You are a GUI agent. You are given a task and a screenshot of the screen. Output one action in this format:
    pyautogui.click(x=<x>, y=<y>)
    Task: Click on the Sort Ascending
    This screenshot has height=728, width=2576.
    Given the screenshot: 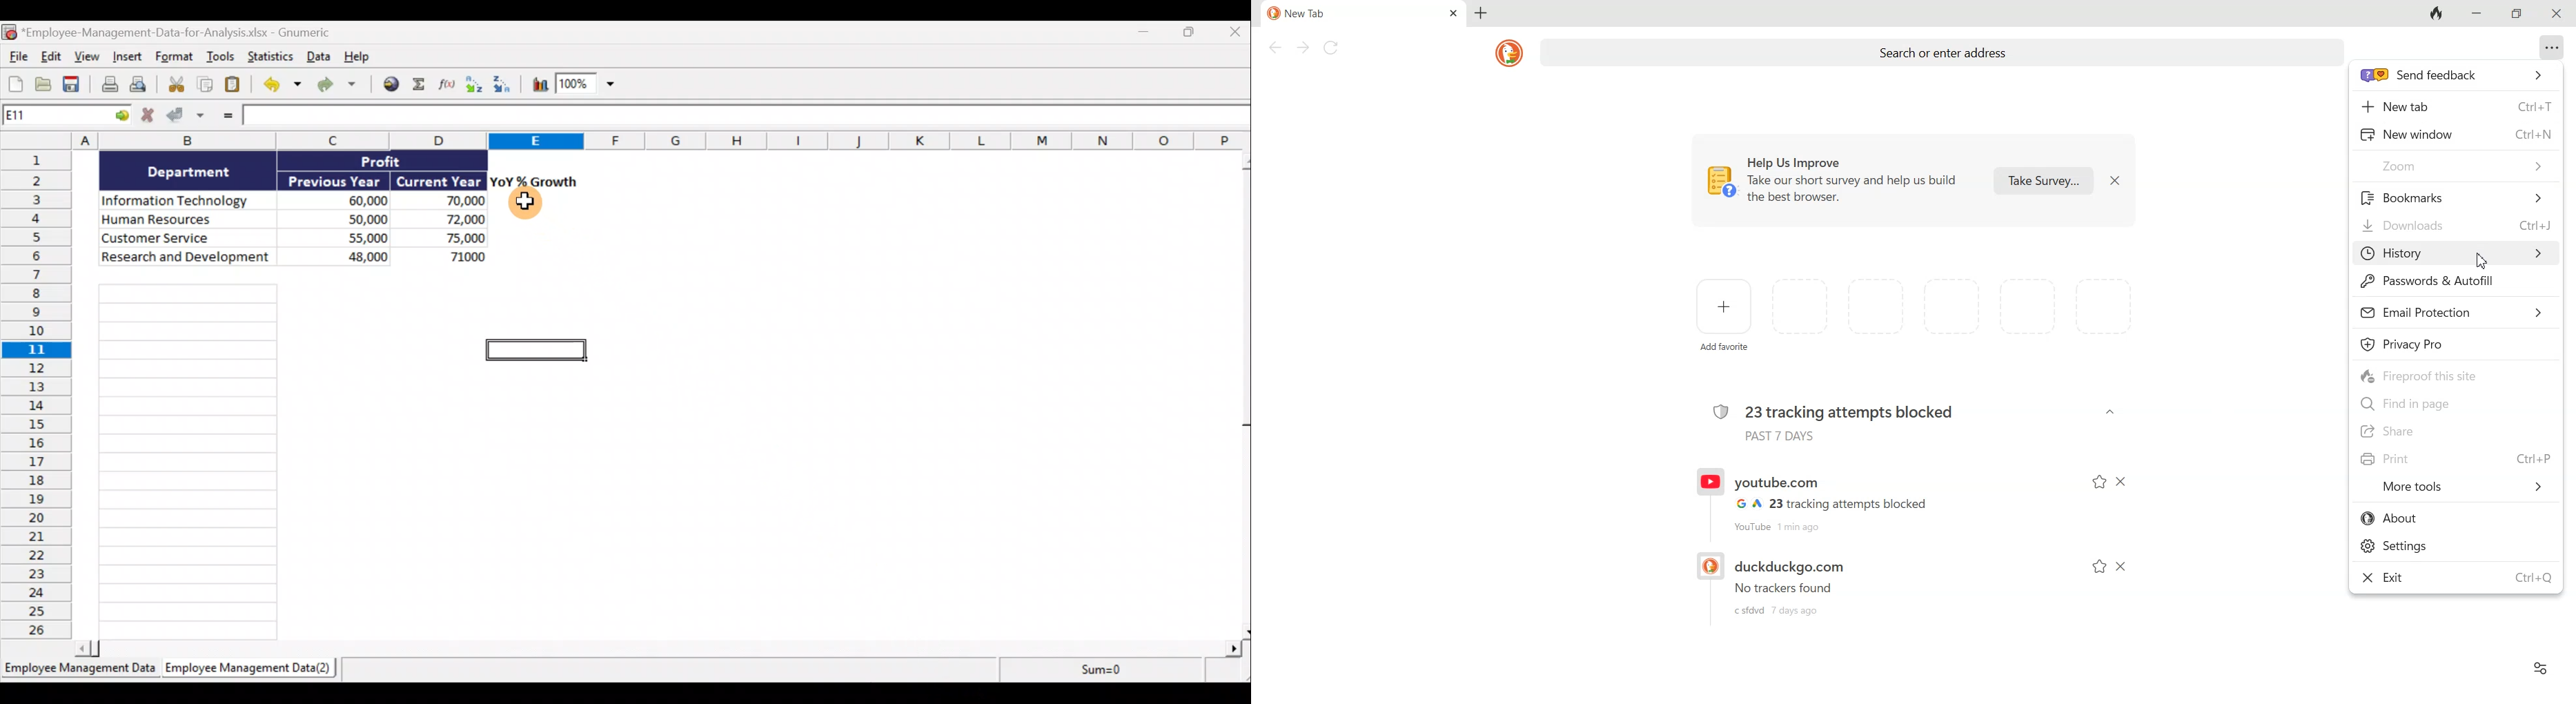 What is the action you would take?
    pyautogui.click(x=475, y=86)
    